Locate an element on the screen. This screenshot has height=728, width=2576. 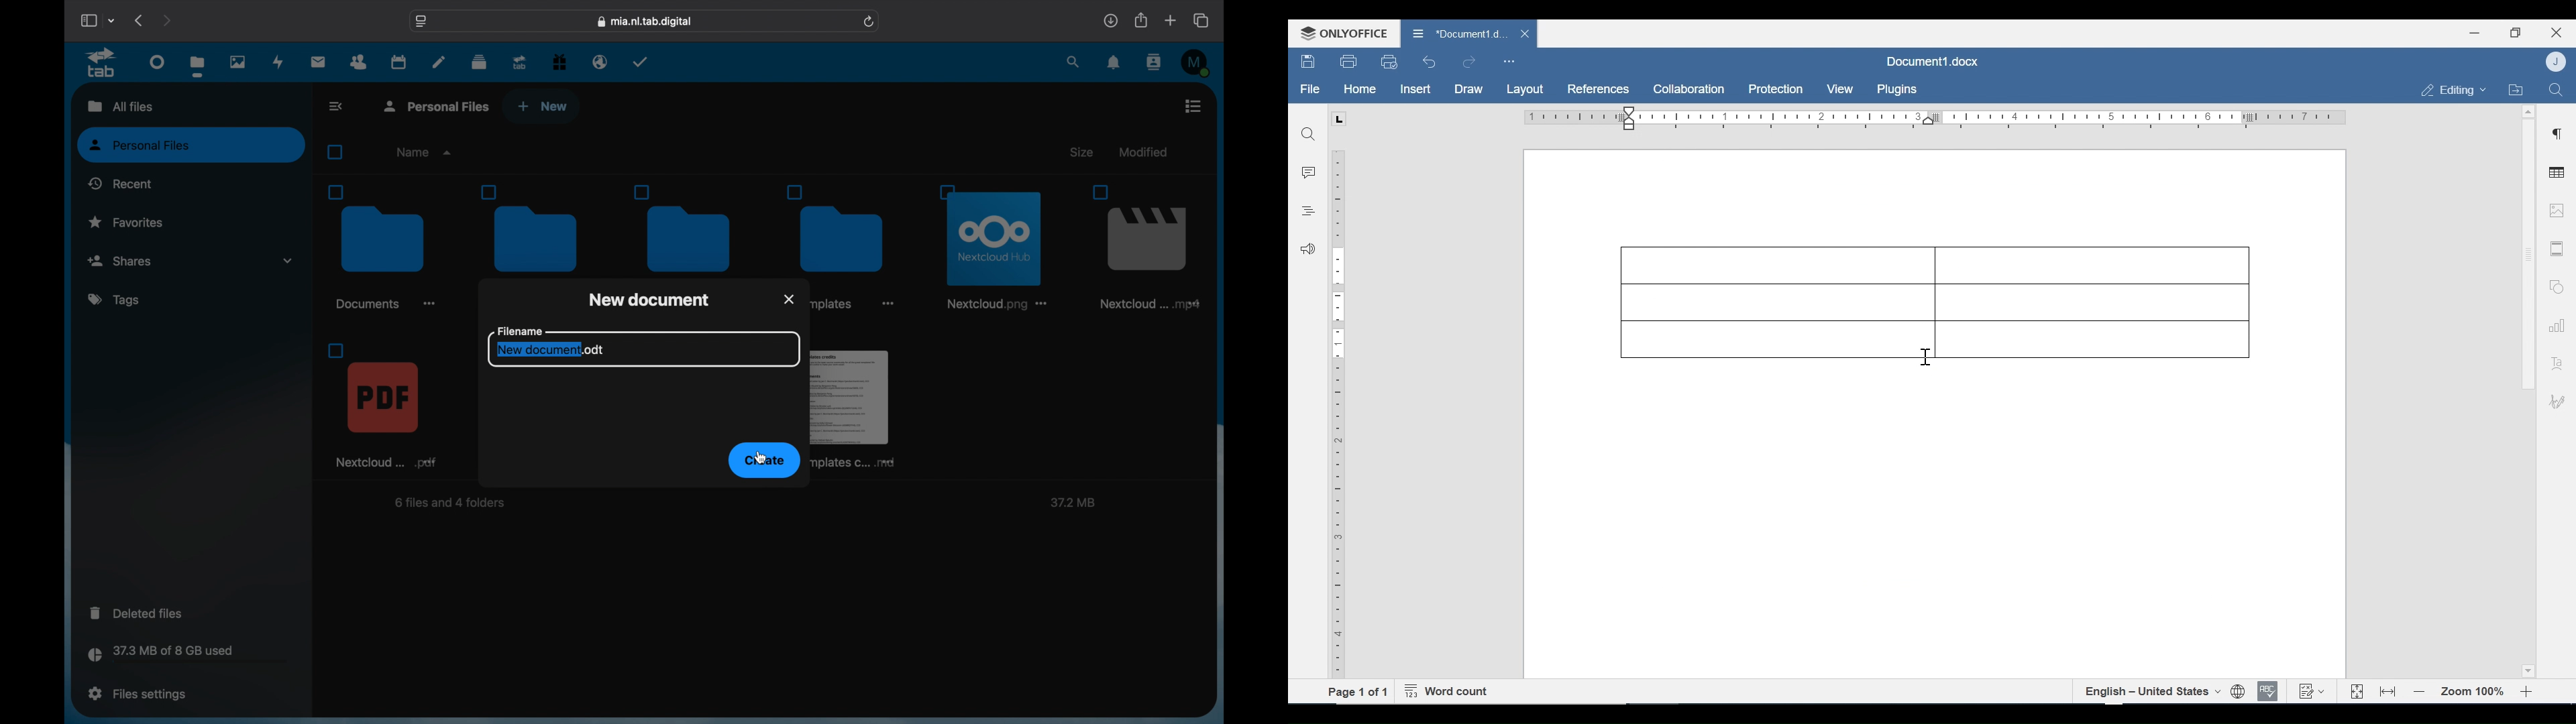
Open Filelocation is located at coordinates (2515, 88).